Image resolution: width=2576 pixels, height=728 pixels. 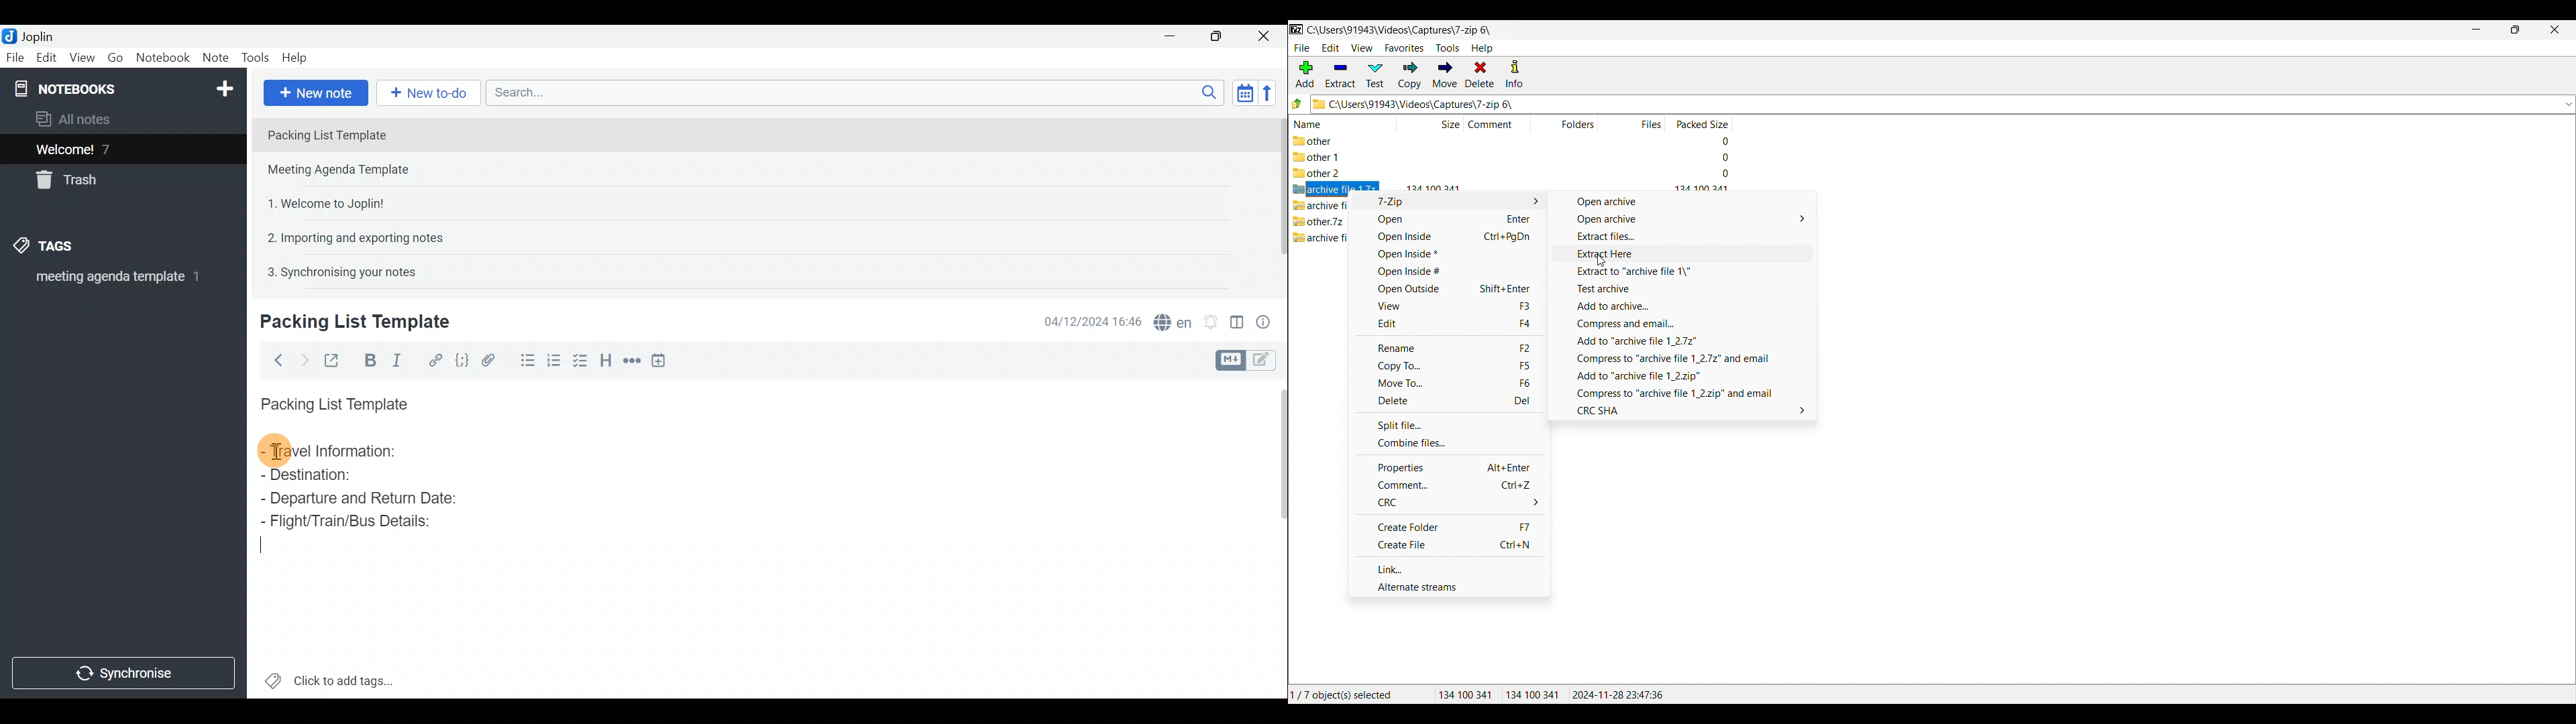 I want to click on C:\Users\91943\Videos\Captures\7-zip 6\, so click(x=1400, y=30).